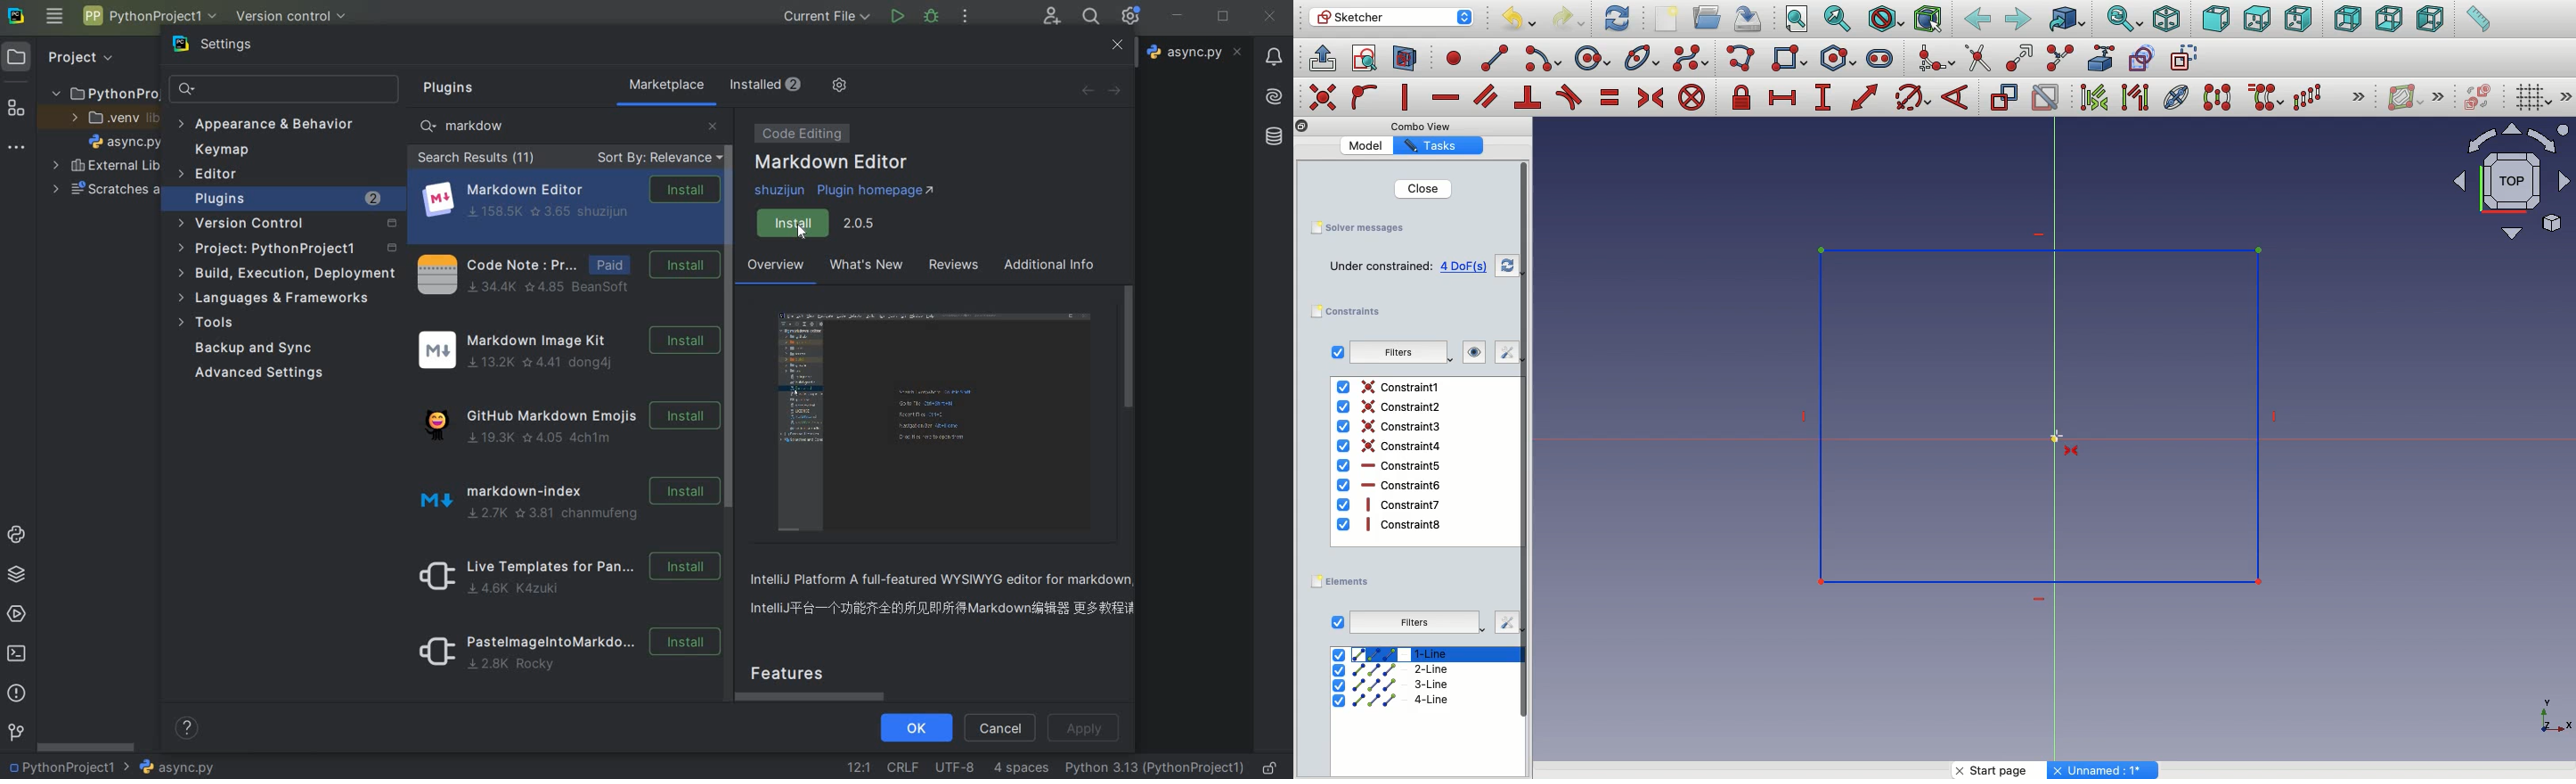 This screenshot has width=2576, height=784. I want to click on constrain tangent, so click(1569, 97).